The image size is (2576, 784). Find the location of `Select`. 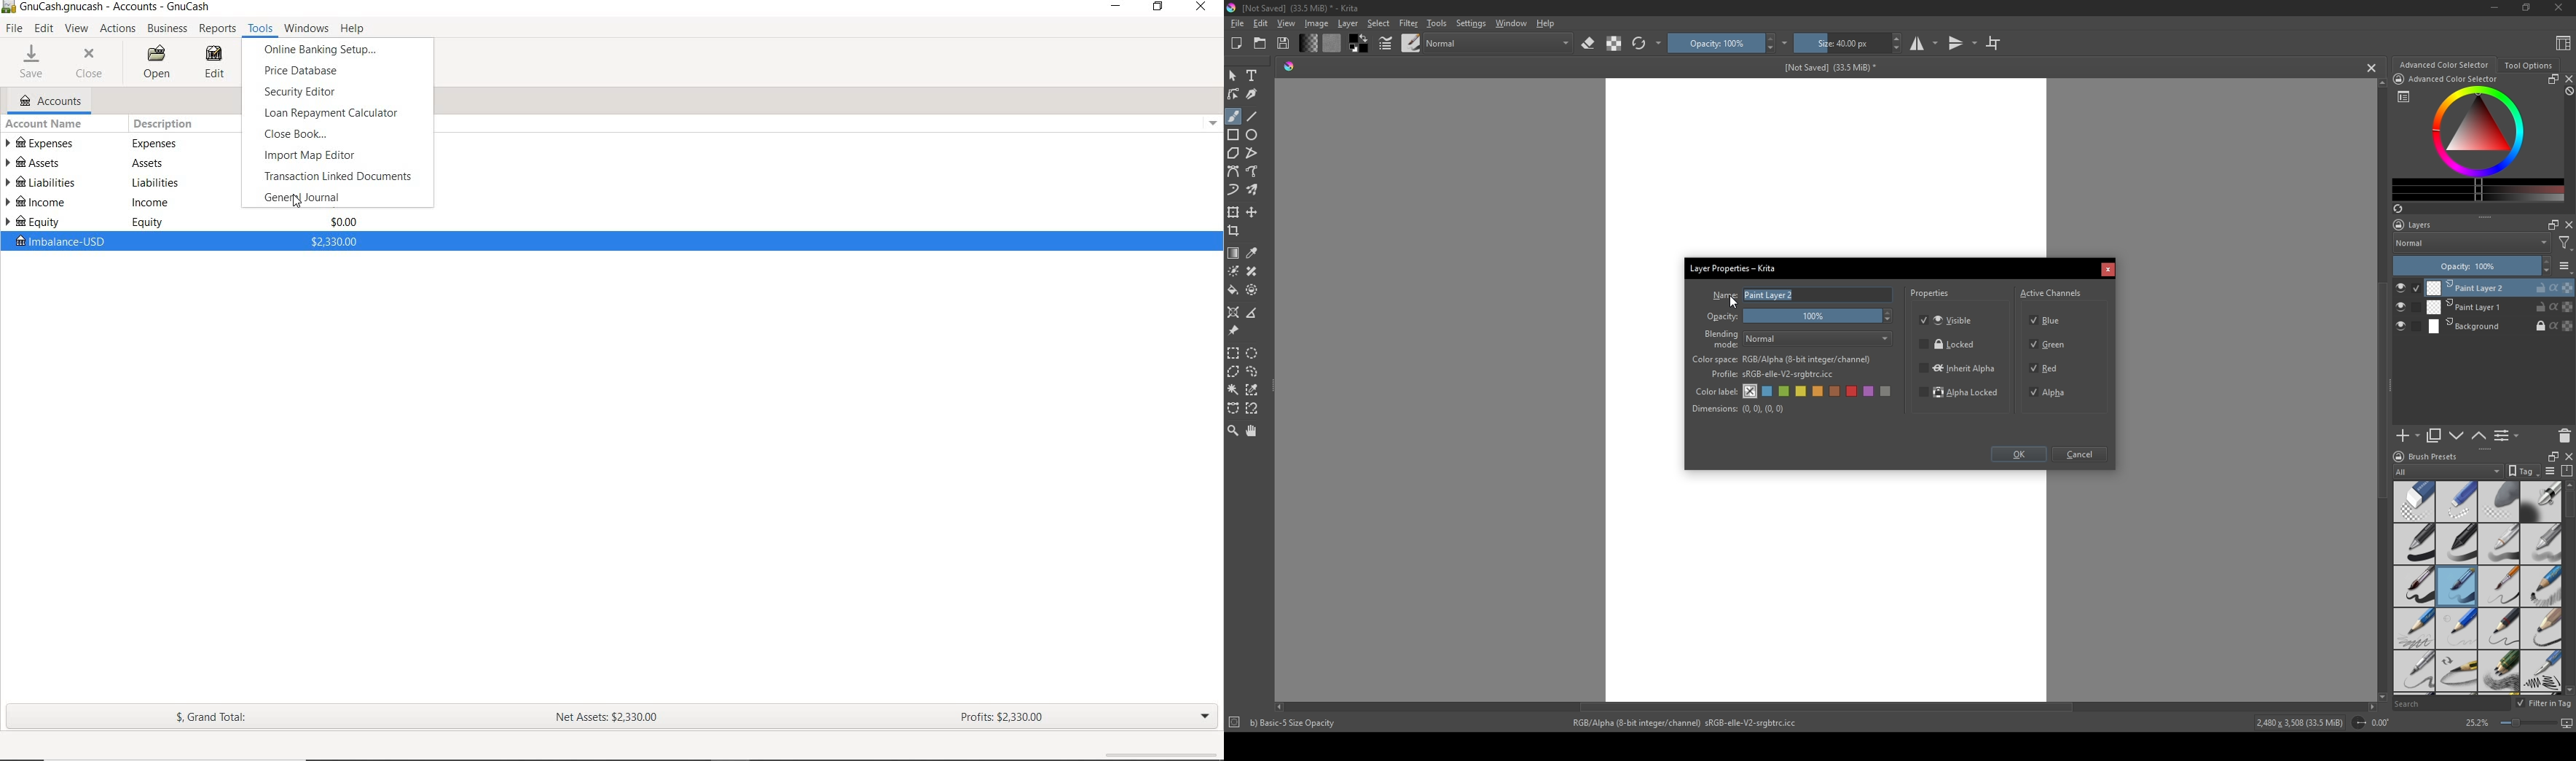

Select is located at coordinates (1379, 23).